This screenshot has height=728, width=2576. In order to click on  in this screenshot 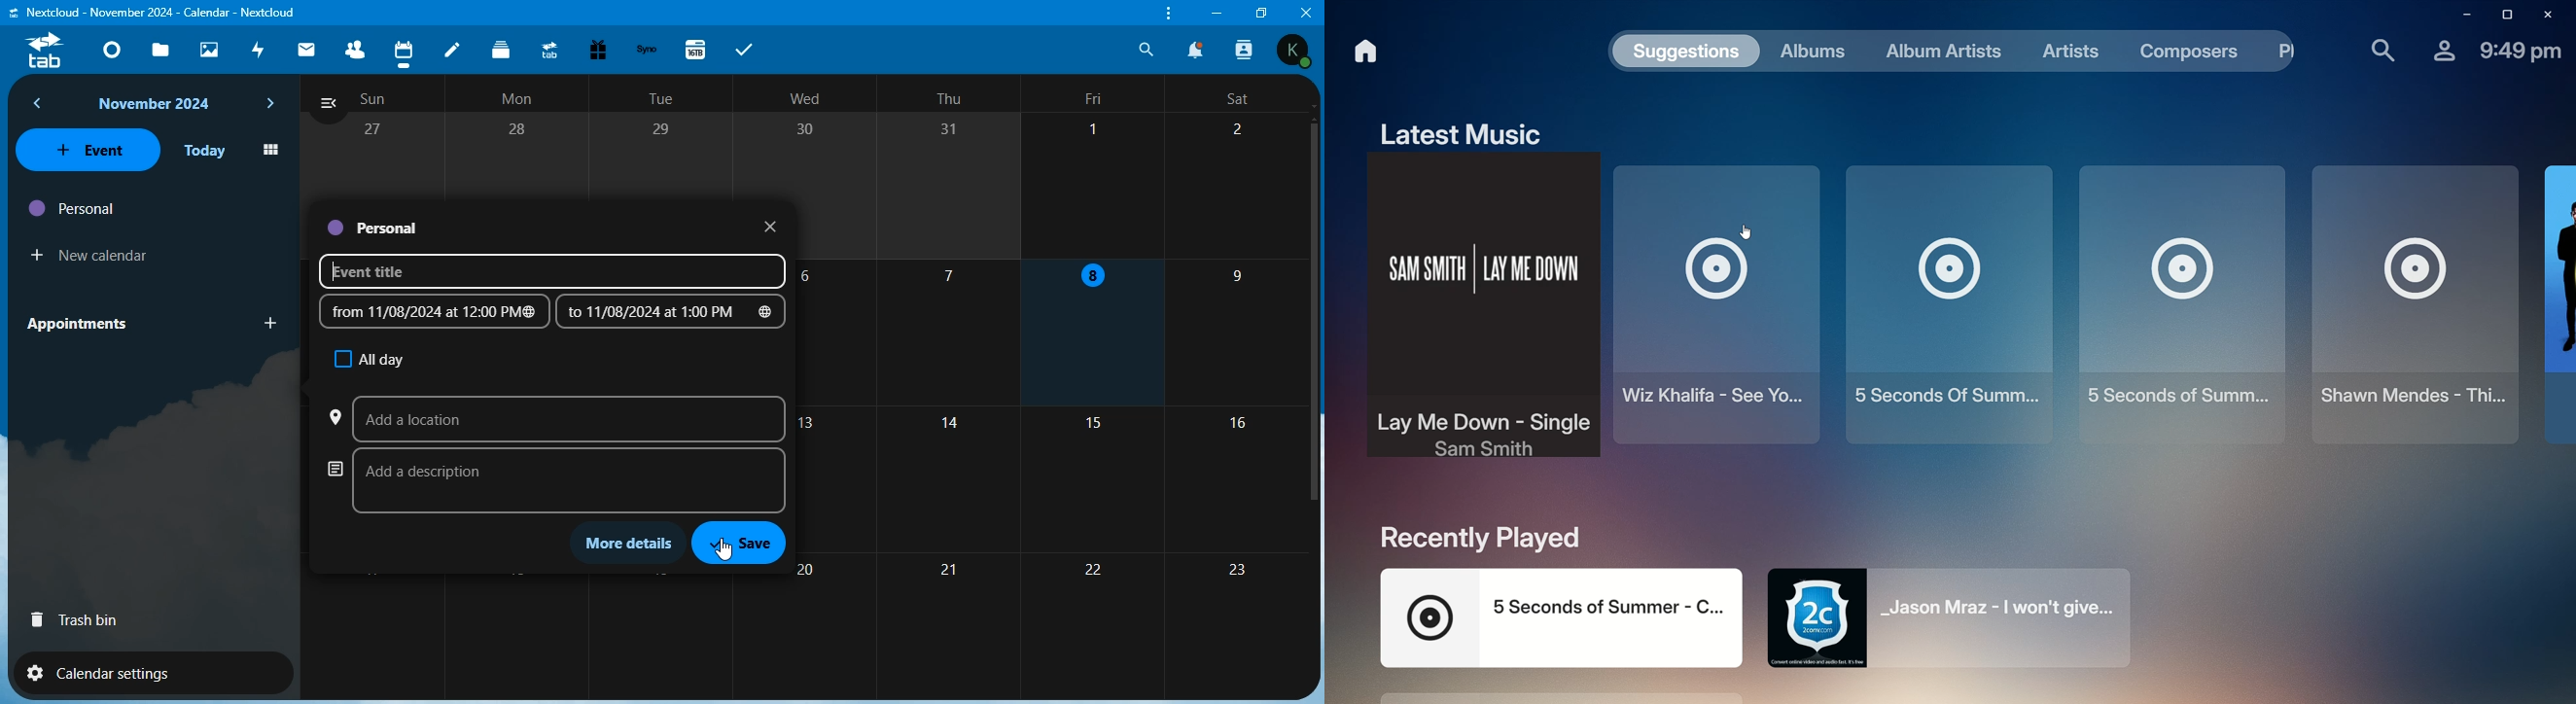, I will do `click(1303, 12)`.